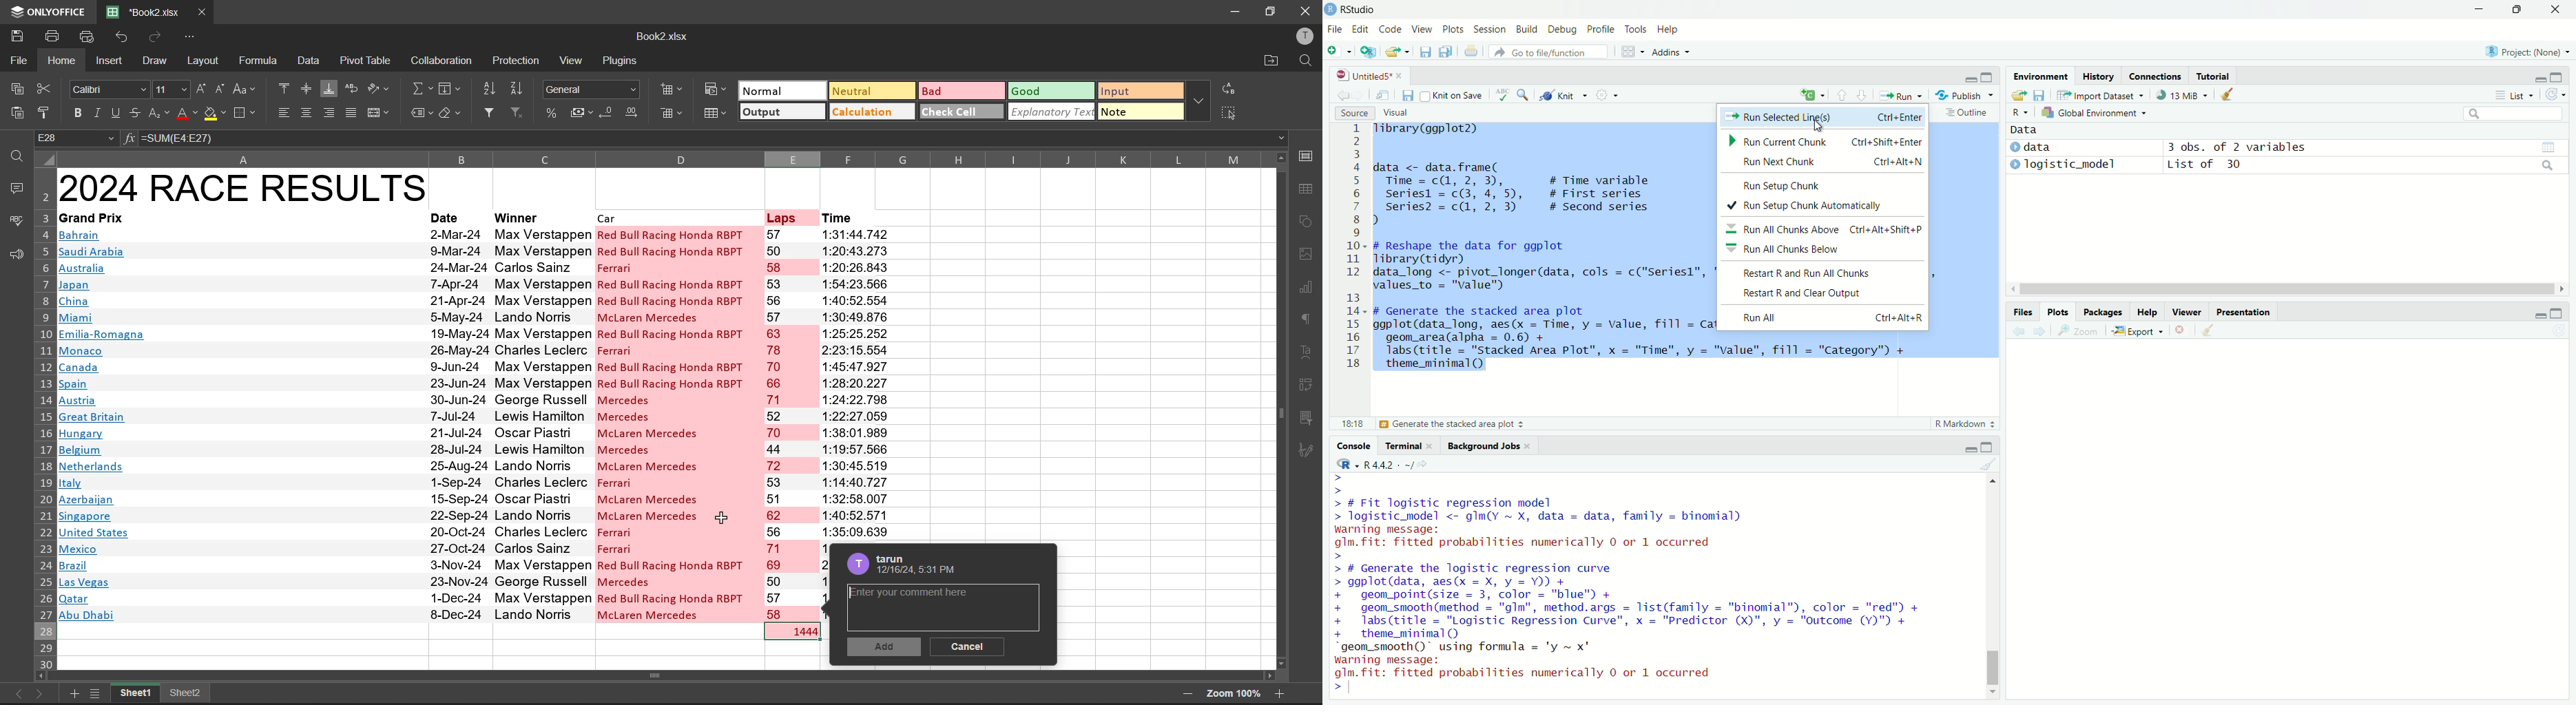  I want to click on formula bar, so click(714, 139).